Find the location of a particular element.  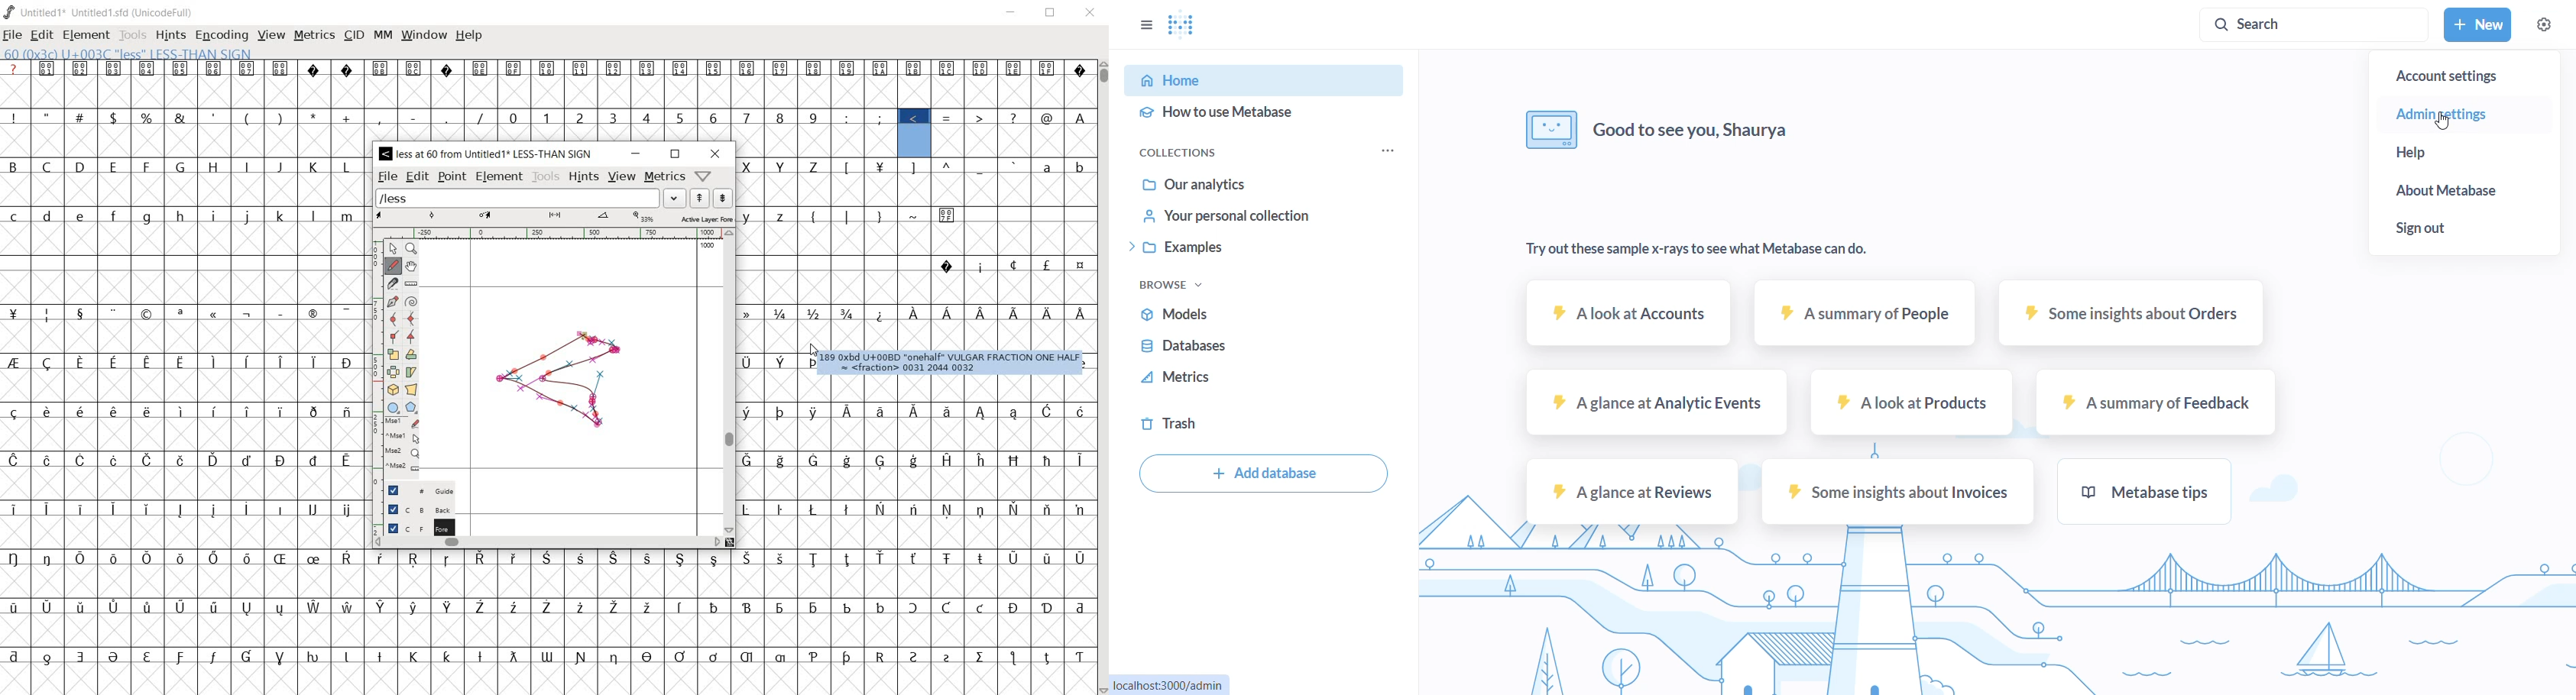

empty cells is located at coordinates (184, 240).